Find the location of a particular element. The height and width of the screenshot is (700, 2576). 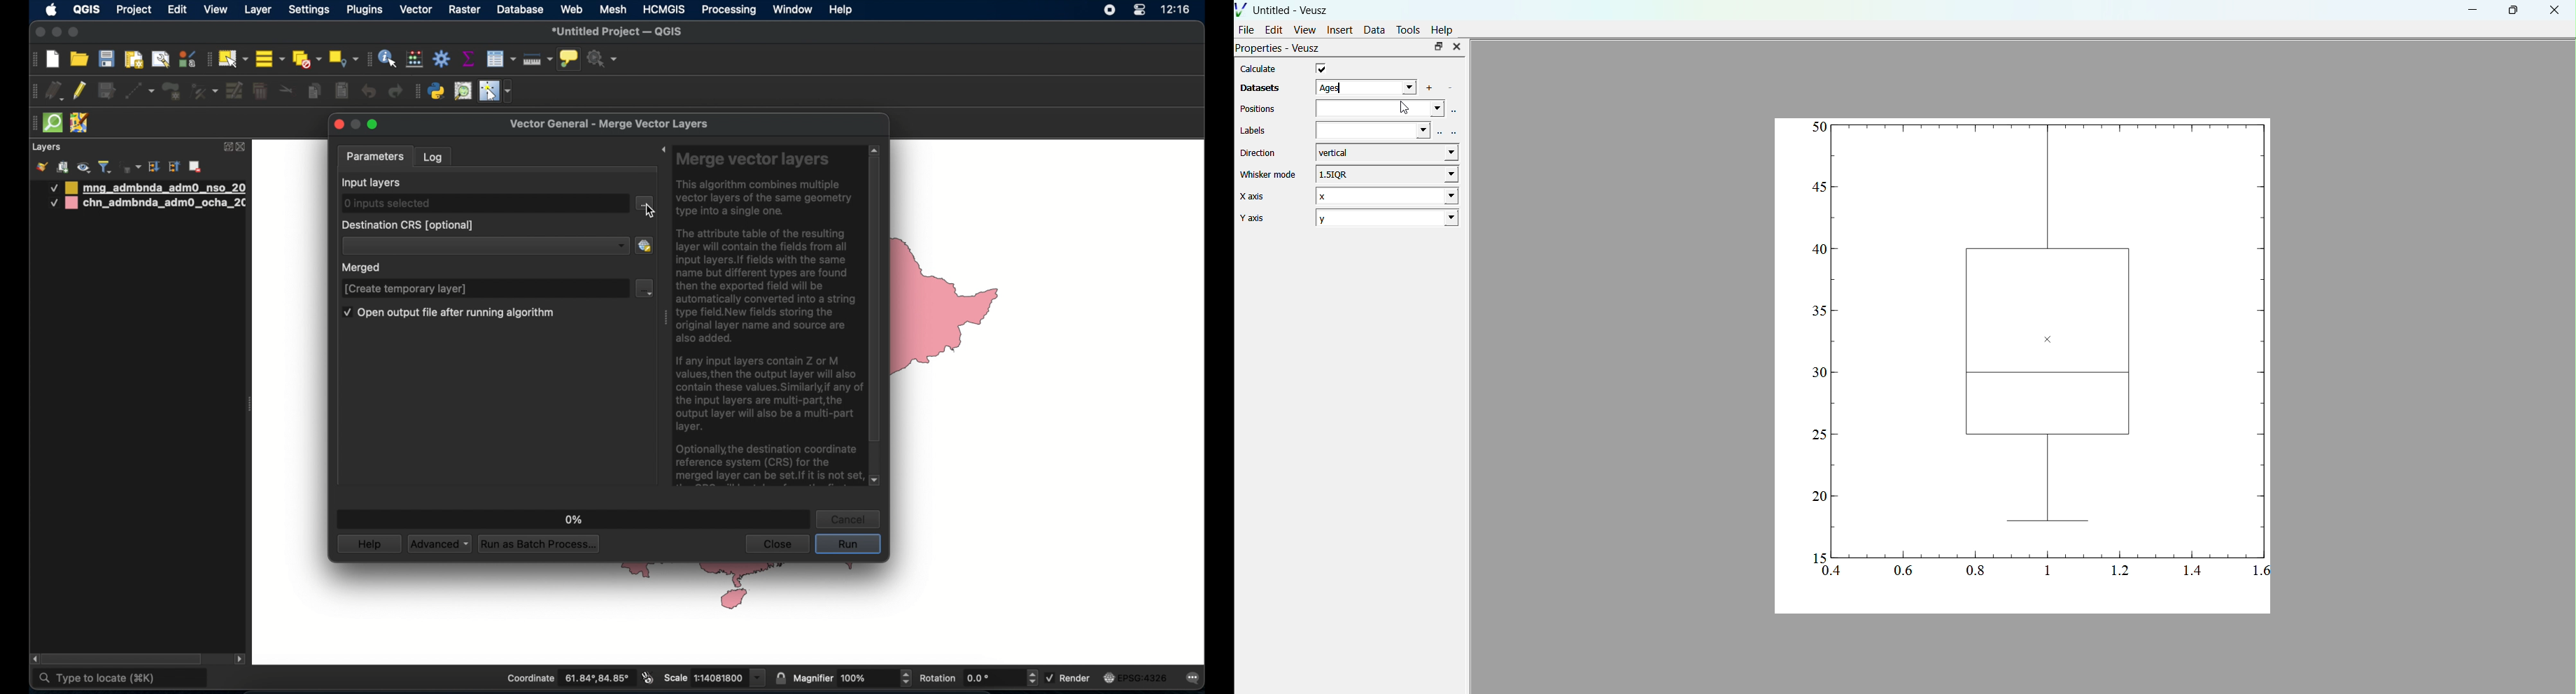

layers is located at coordinates (46, 148).